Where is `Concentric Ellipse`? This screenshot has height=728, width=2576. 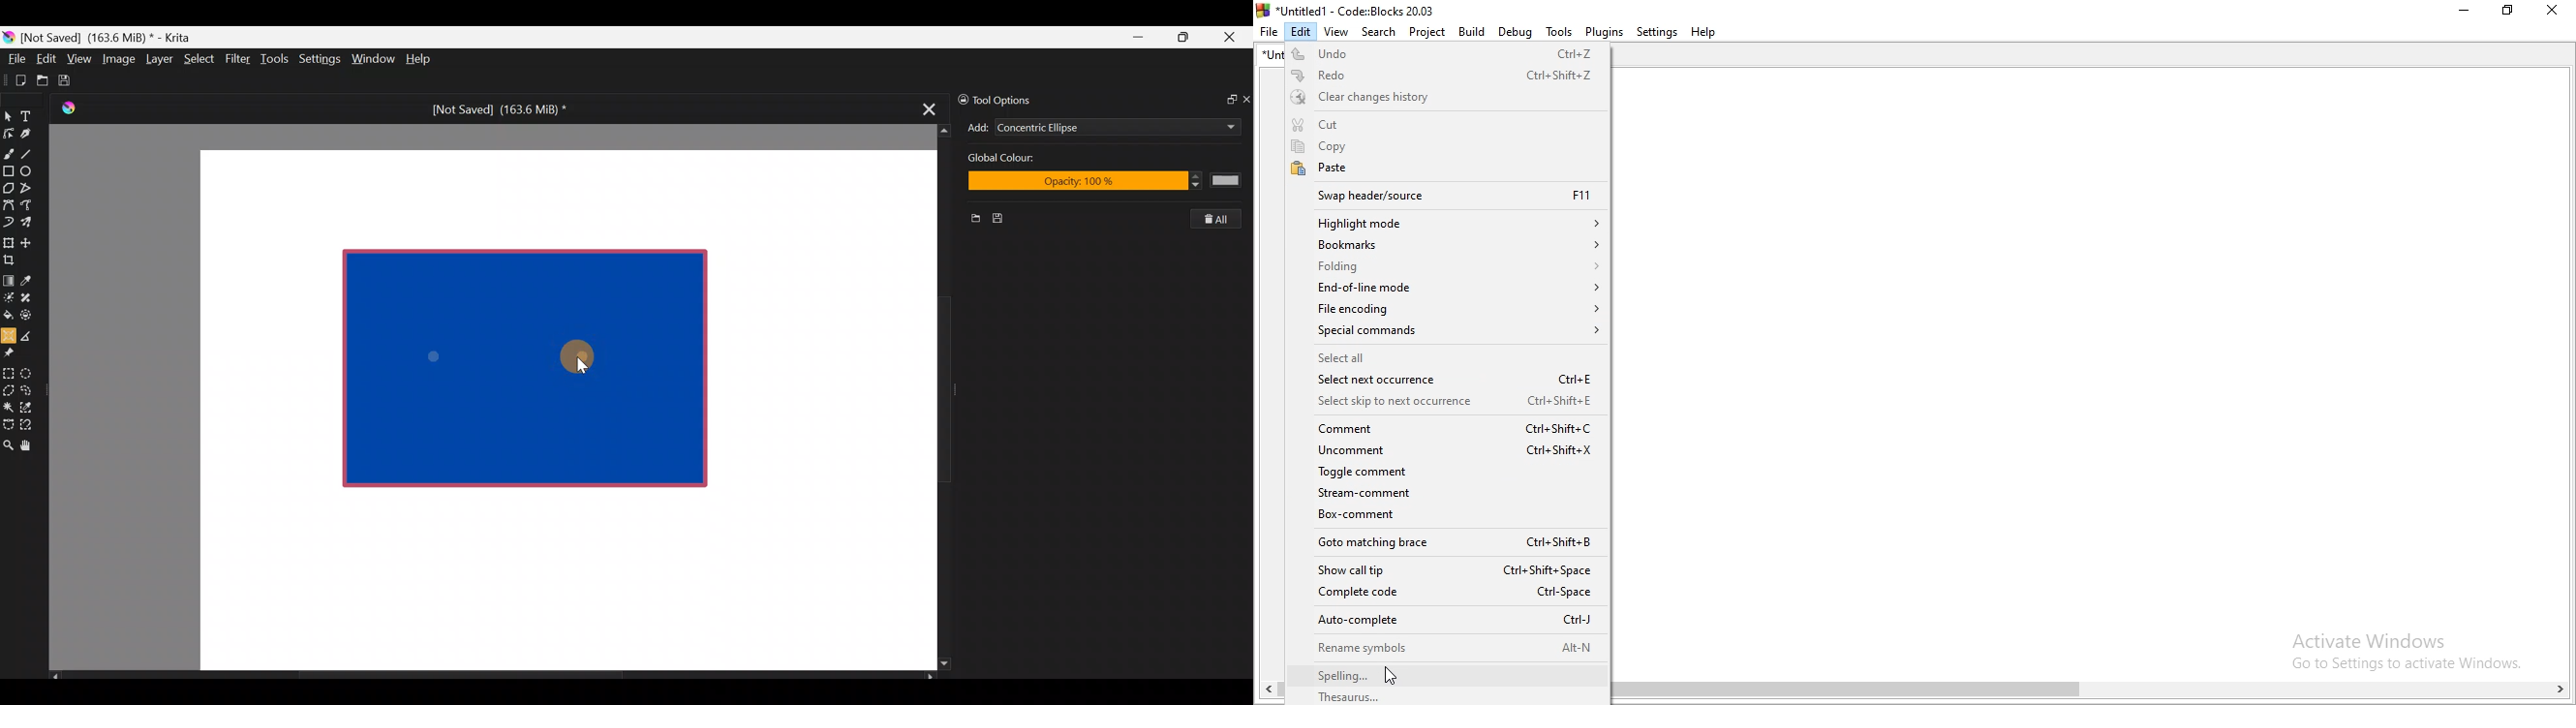
Concentric Ellipse is located at coordinates (1078, 129).